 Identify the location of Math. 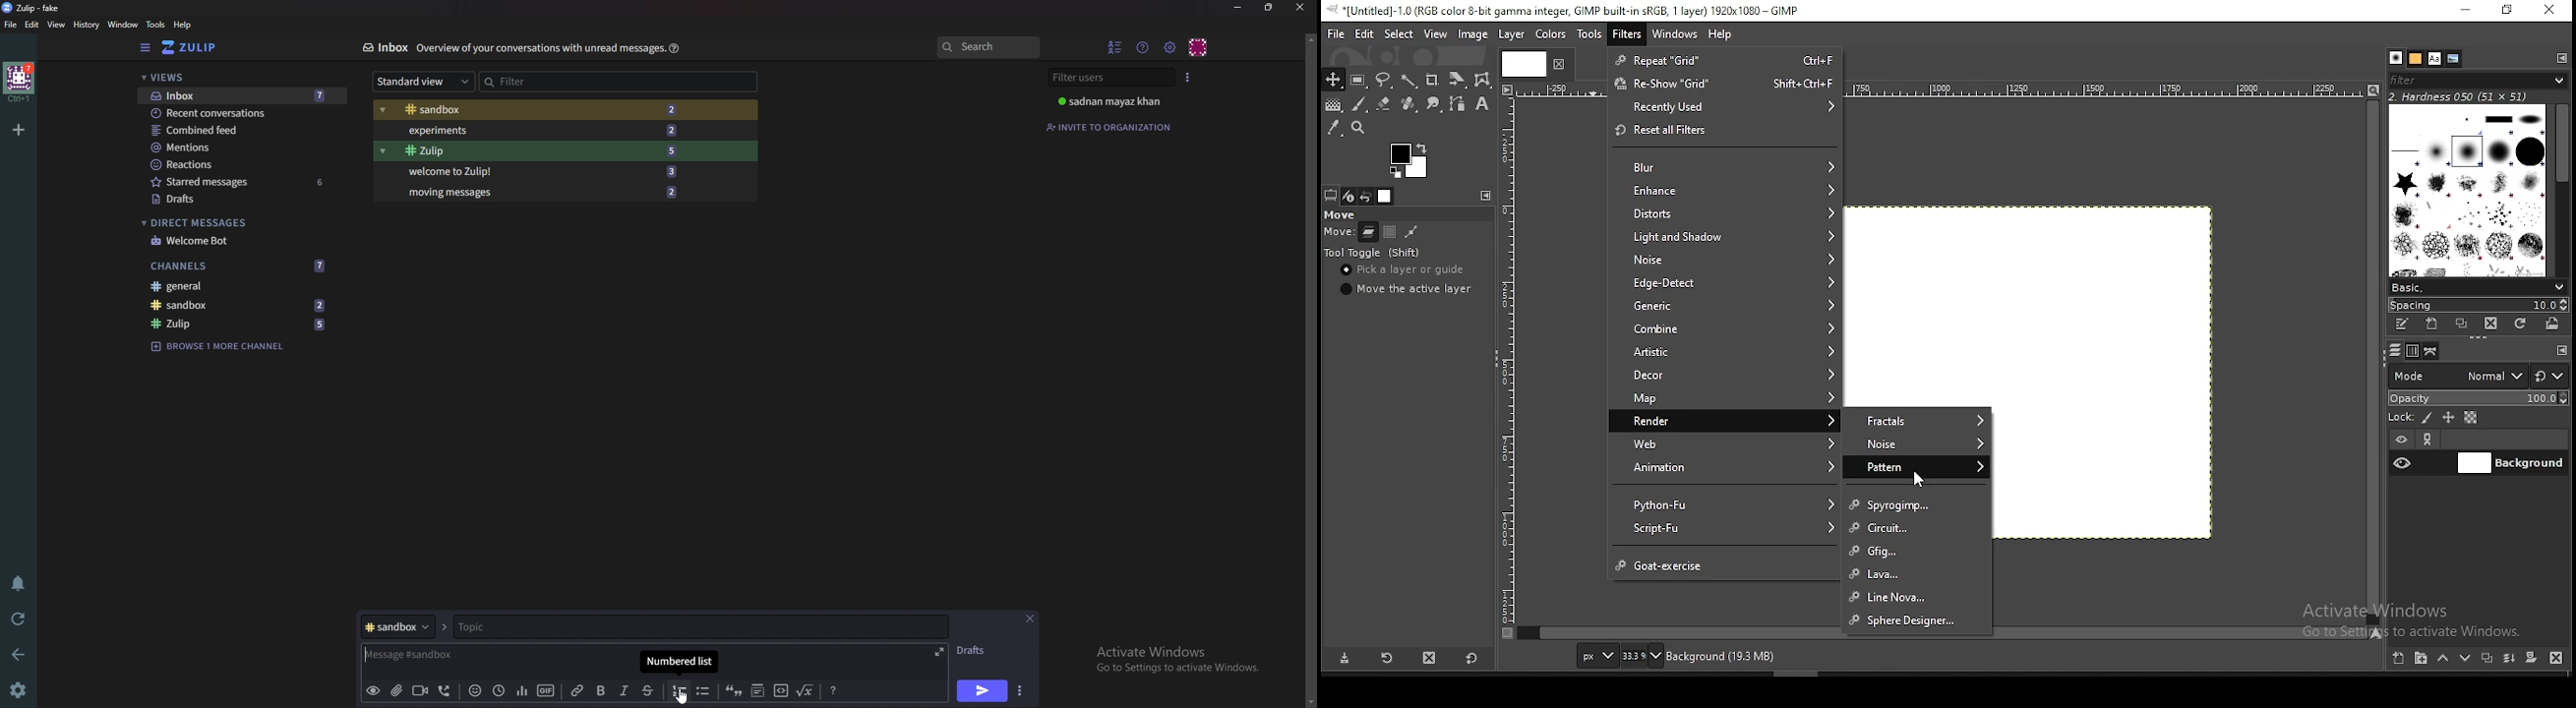
(806, 690).